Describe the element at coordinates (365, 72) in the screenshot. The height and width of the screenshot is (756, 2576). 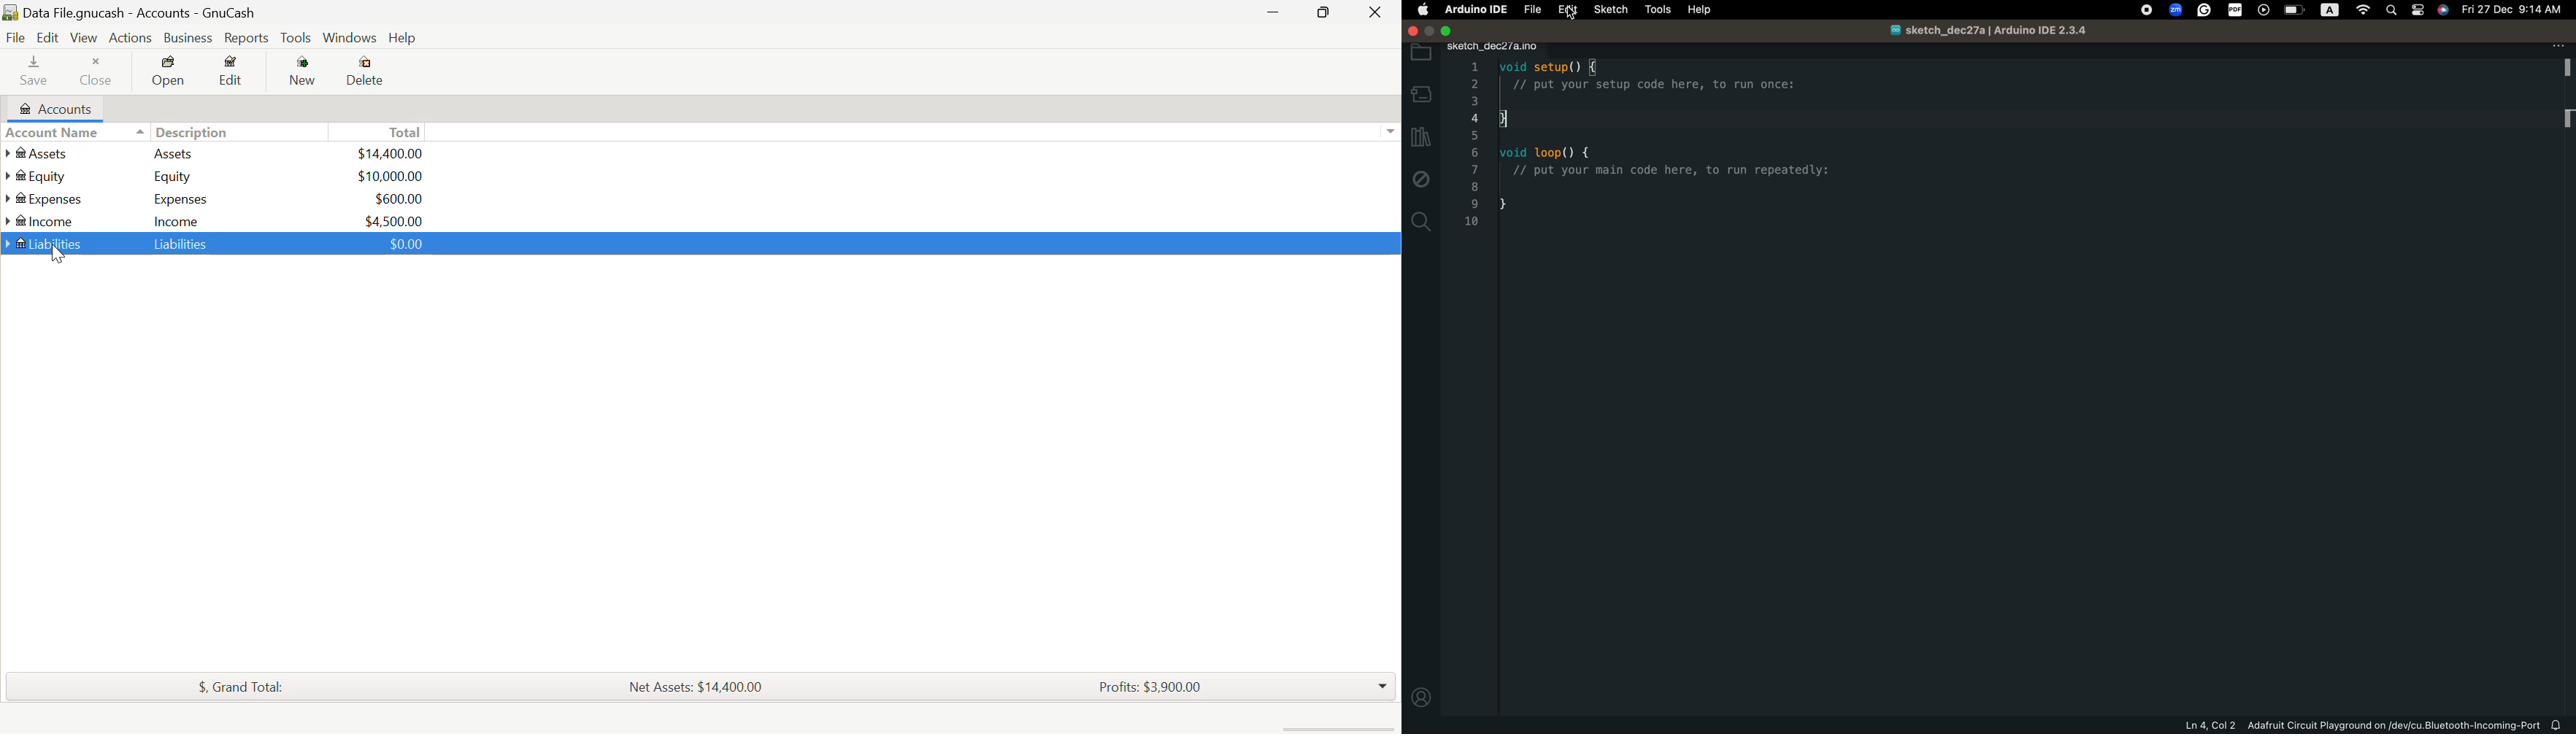
I see `Delete` at that location.